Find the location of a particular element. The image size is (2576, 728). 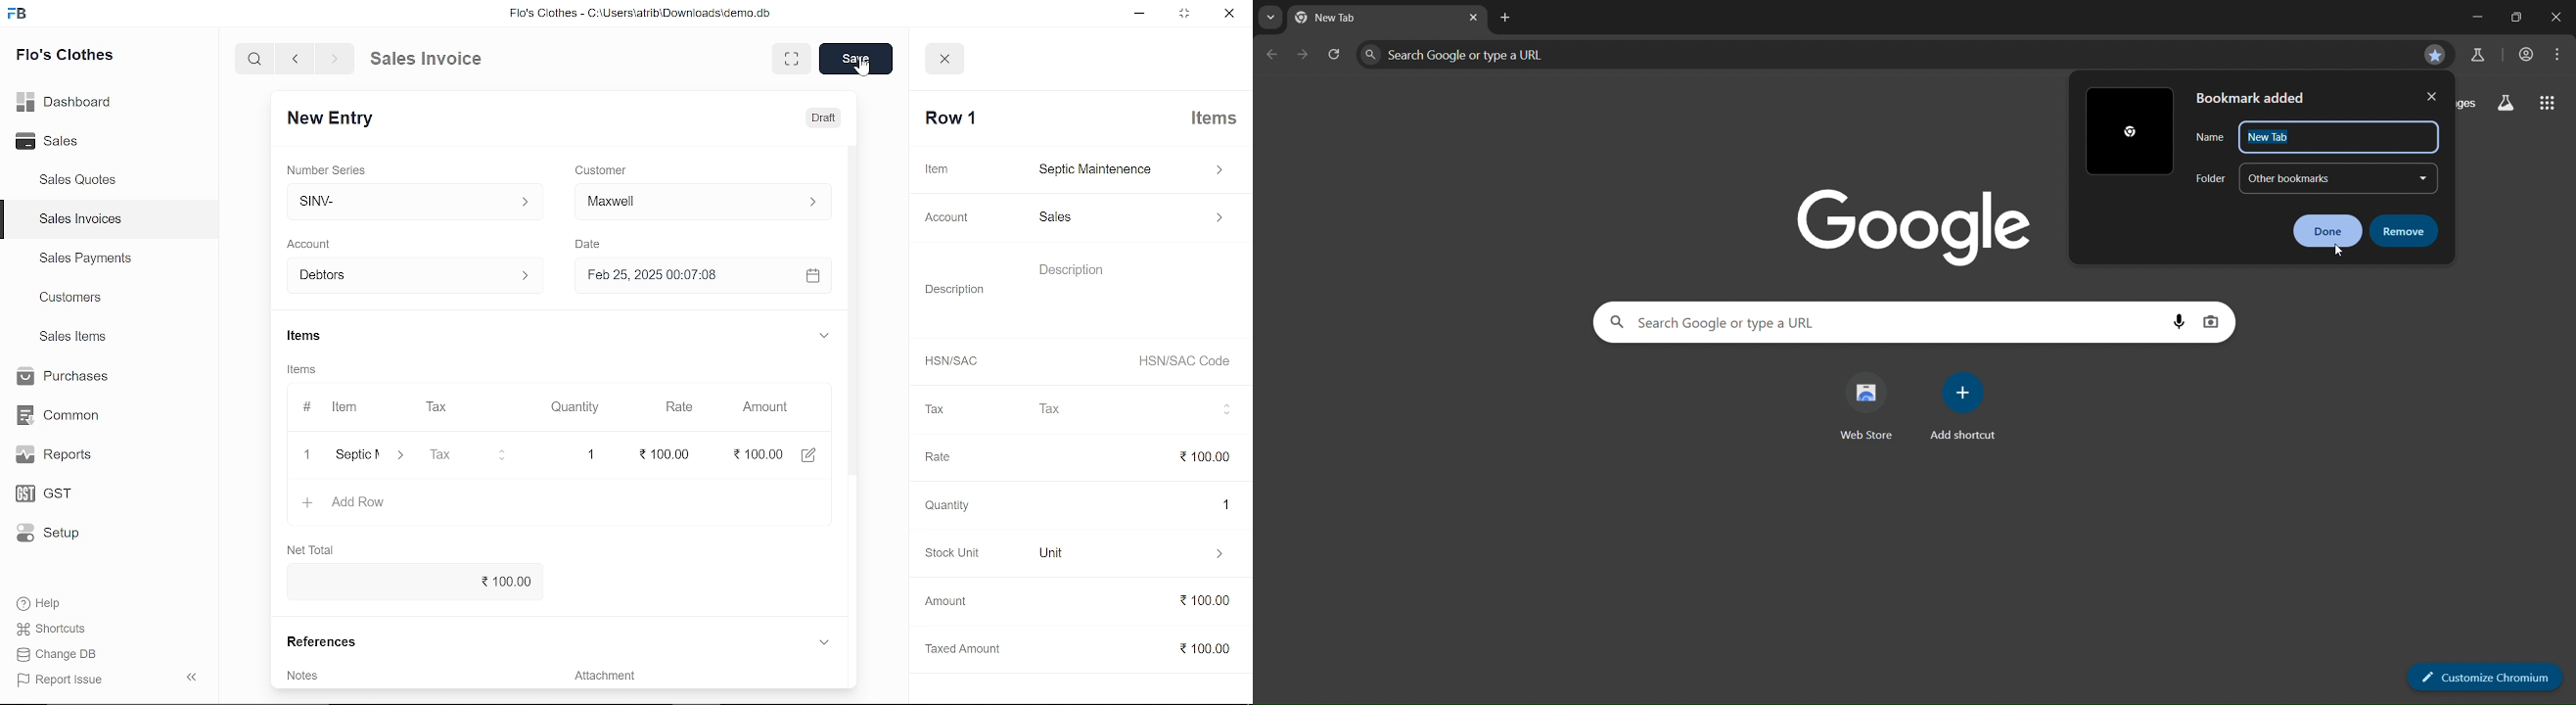

Setup is located at coordinates (53, 533).